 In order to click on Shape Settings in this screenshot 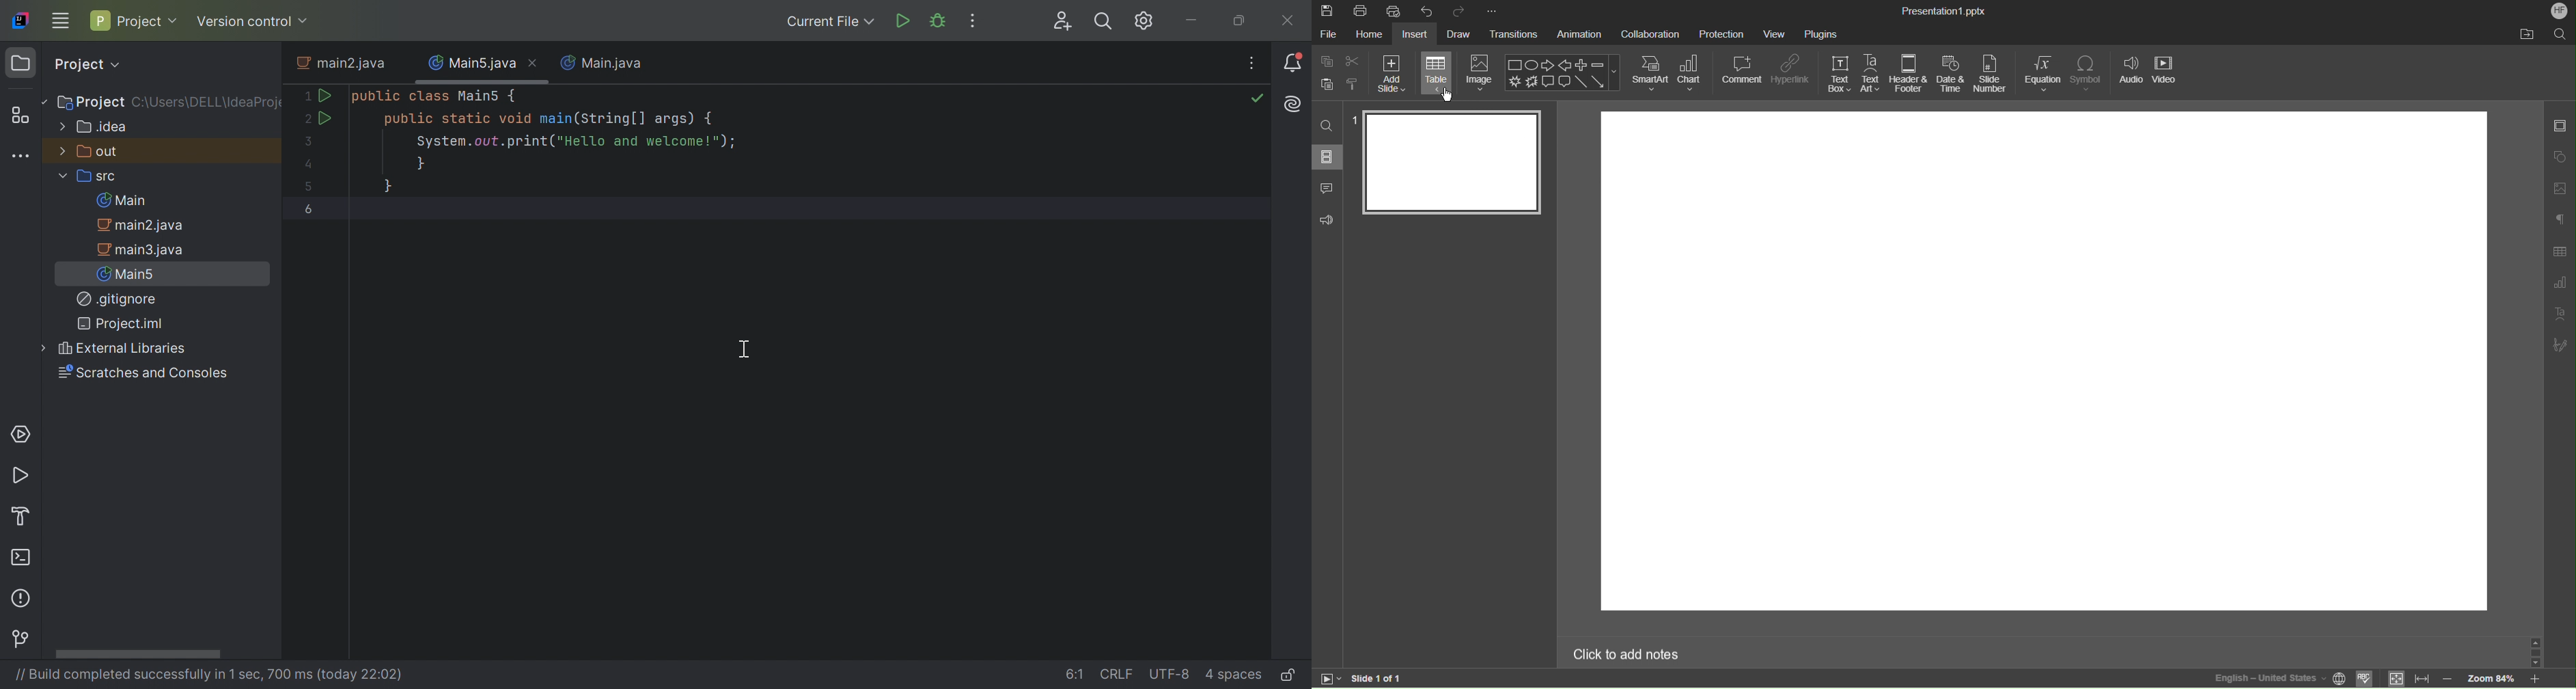, I will do `click(2561, 154)`.